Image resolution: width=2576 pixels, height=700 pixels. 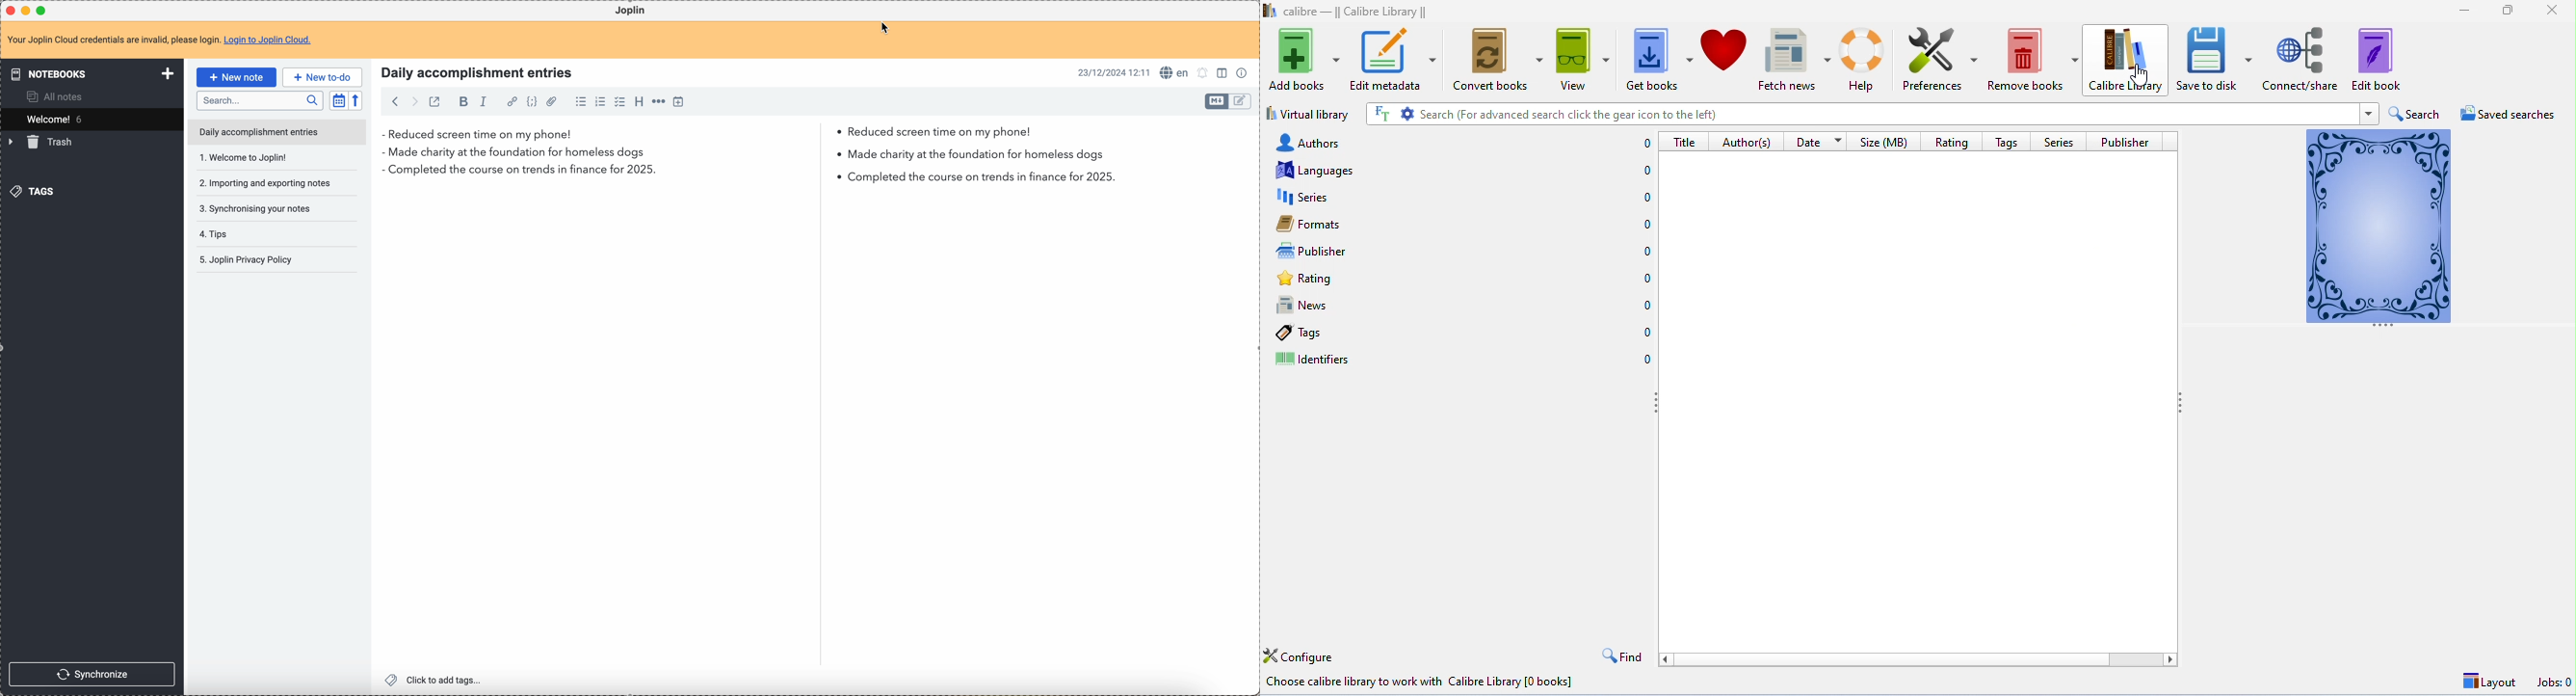 I want to click on foward, so click(x=414, y=101).